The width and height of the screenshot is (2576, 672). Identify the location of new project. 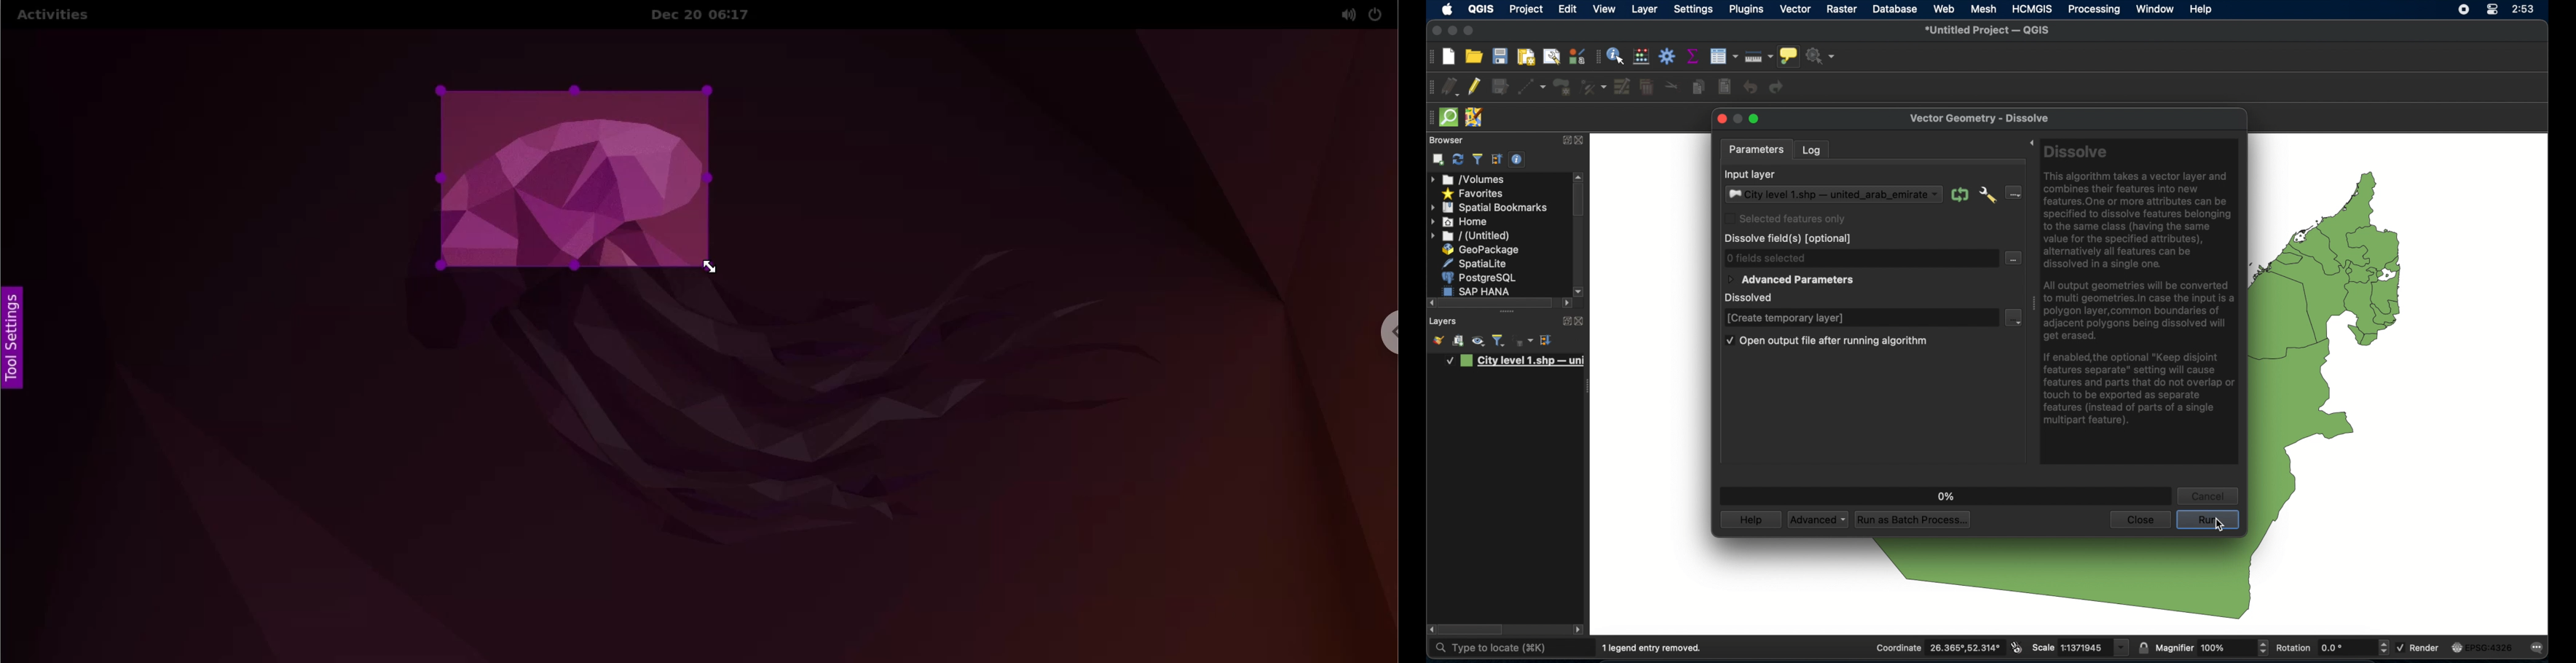
(1449, 57).